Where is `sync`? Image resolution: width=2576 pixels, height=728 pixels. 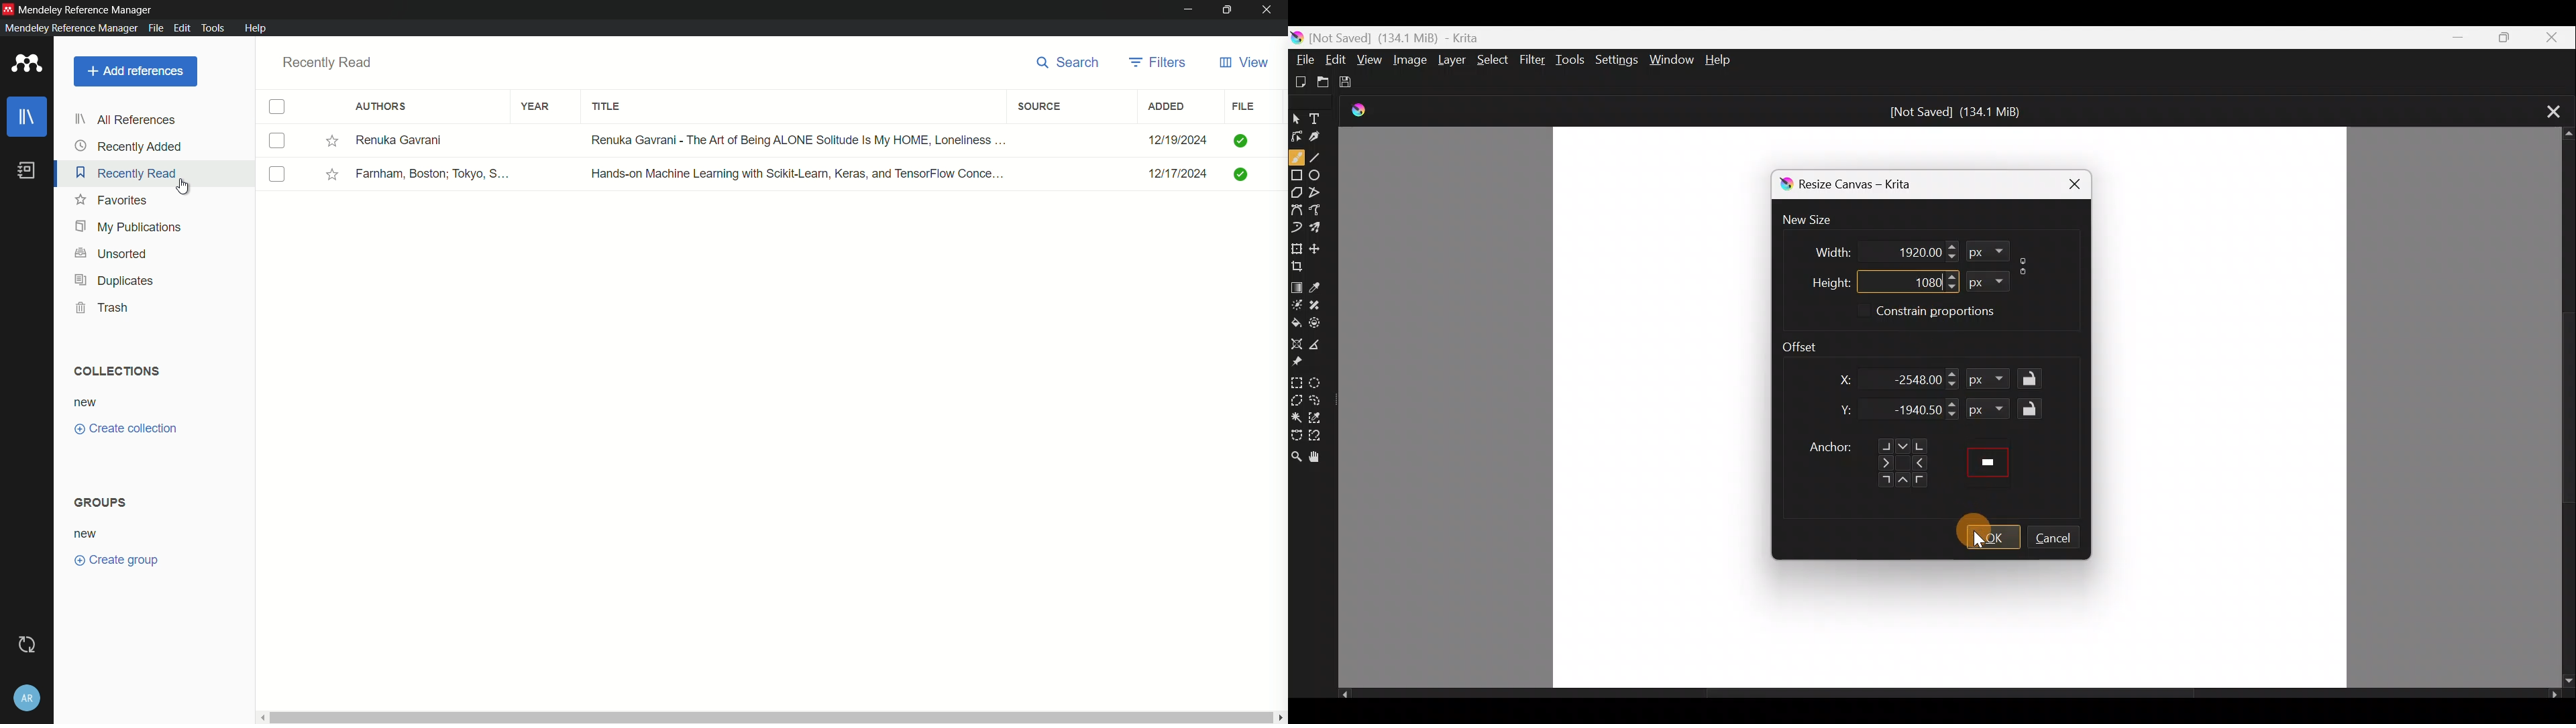
sync is located at coordinates (26, 645).